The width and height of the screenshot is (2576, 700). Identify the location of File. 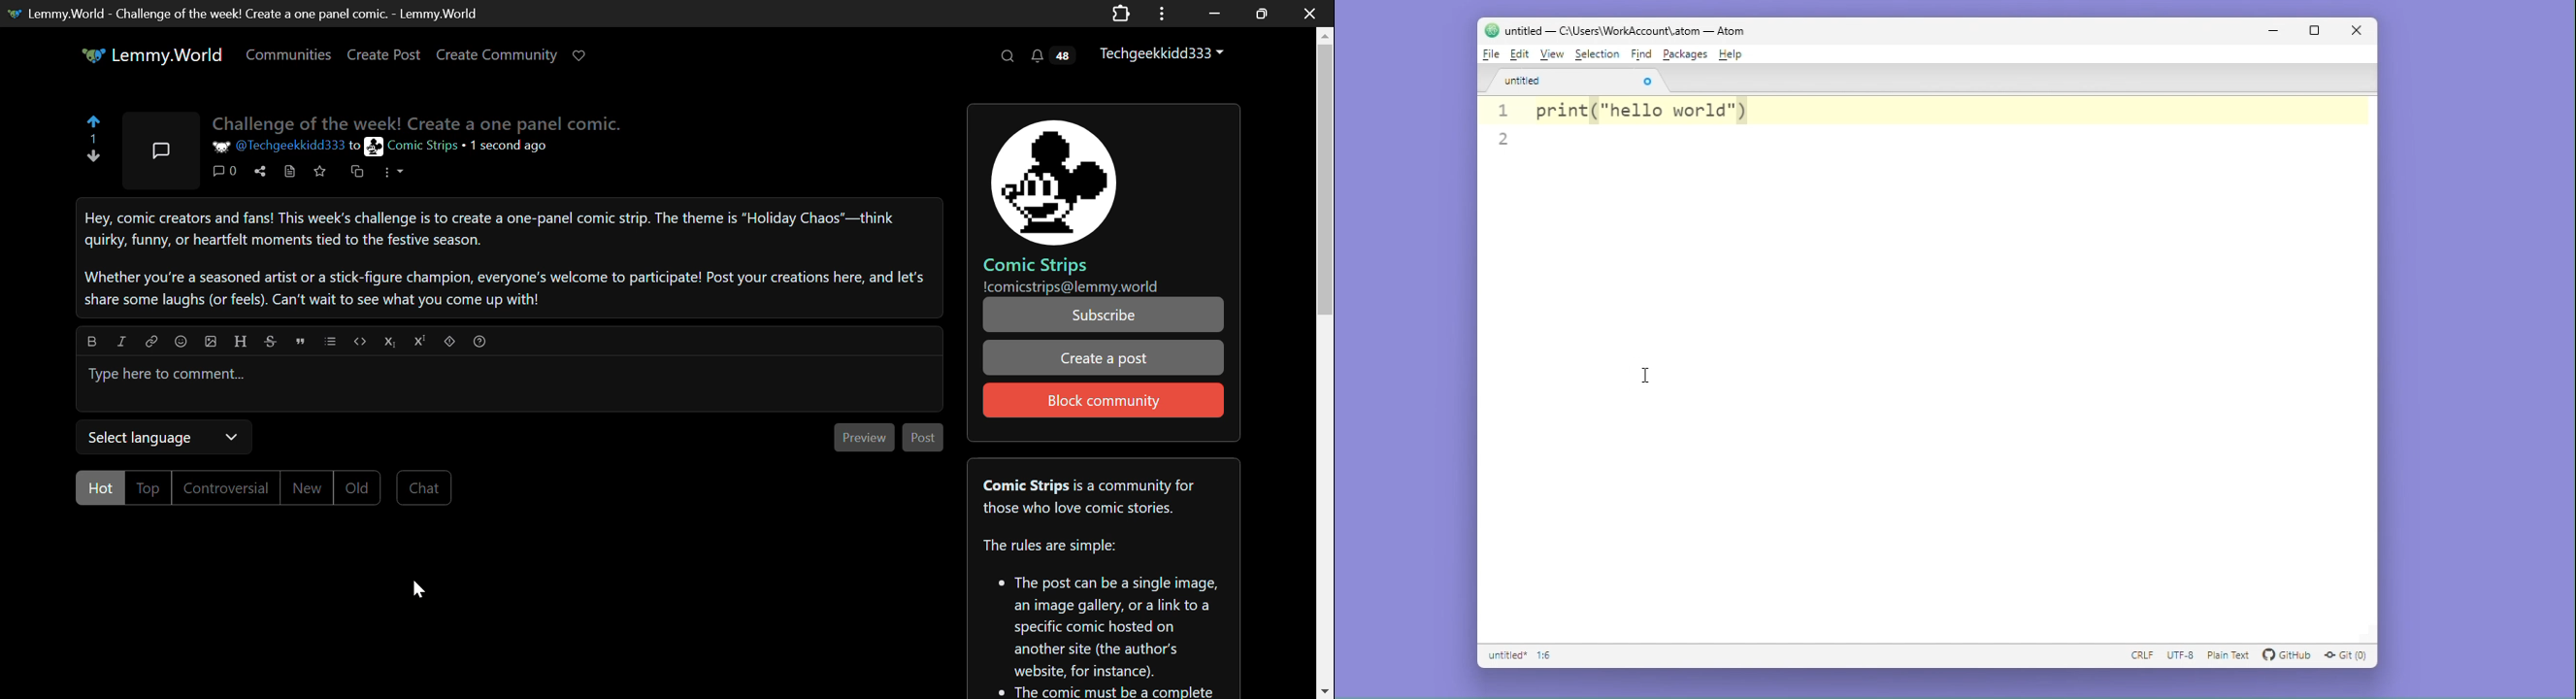
(1492, 55).